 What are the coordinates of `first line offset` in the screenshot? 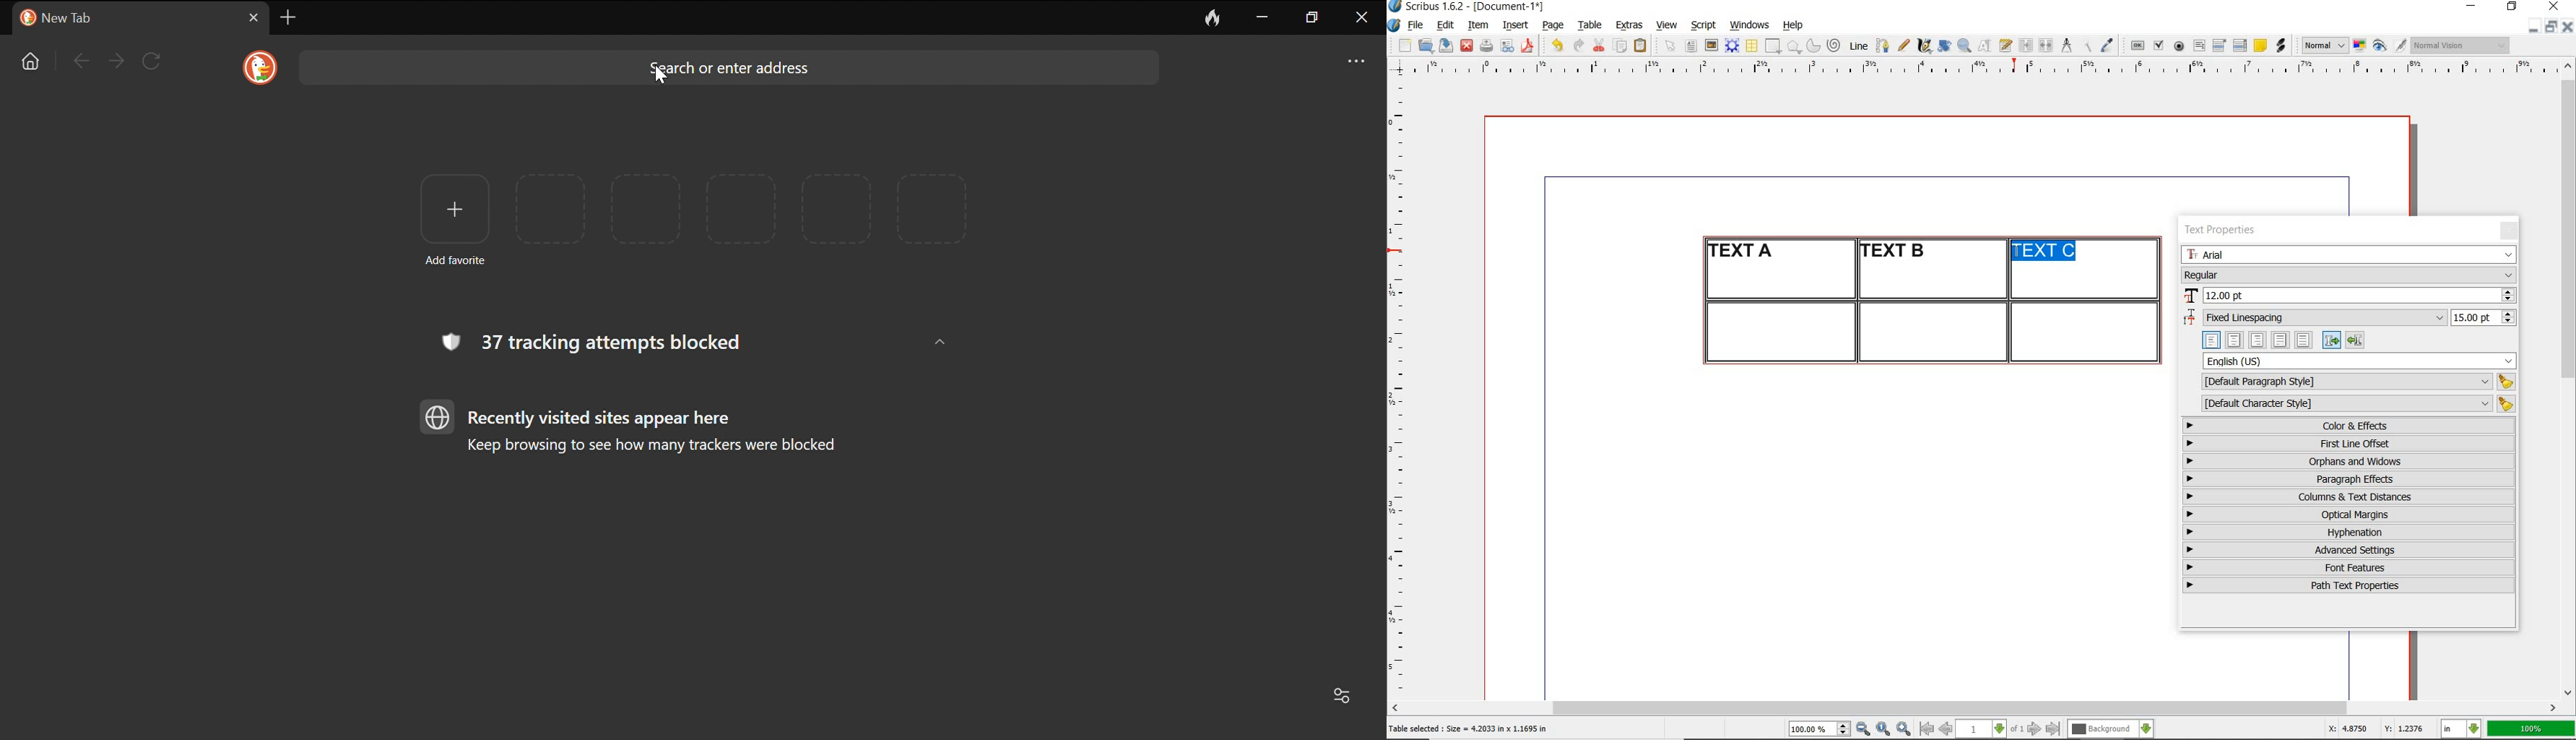 It's located at (2350, 444).